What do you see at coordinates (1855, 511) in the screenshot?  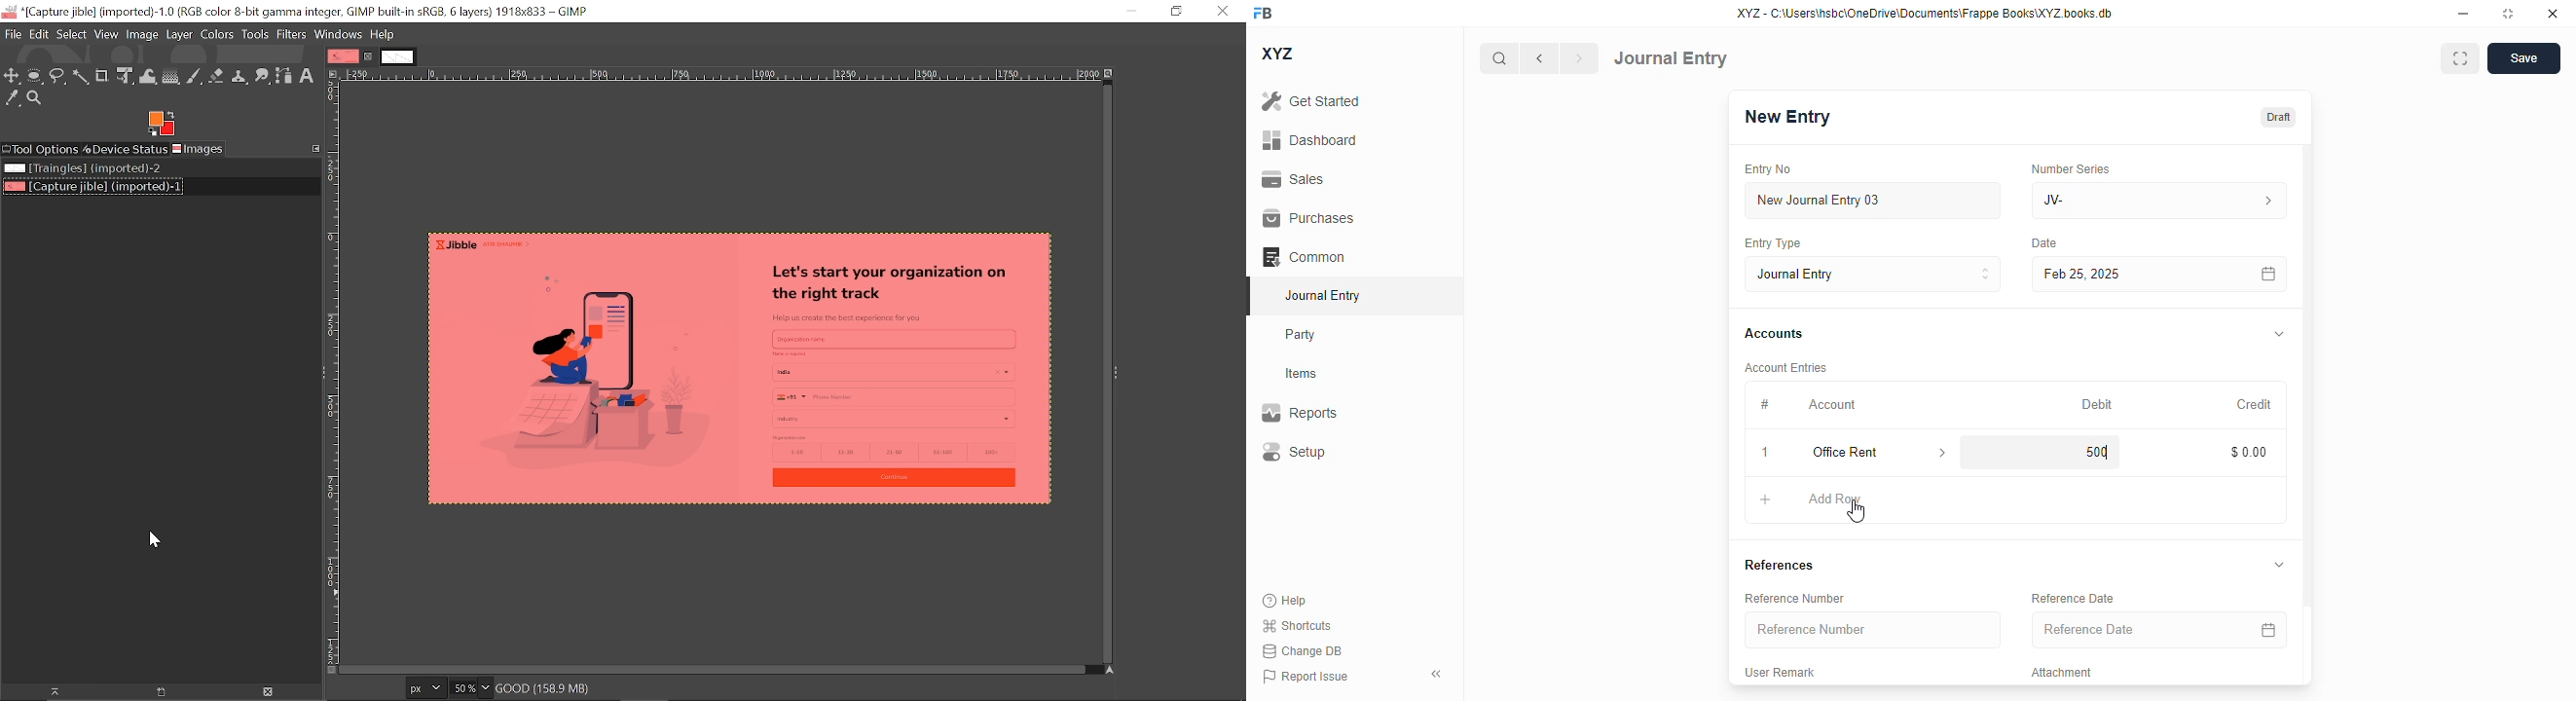 I see `cursor` at bounding box center [1855, 511].